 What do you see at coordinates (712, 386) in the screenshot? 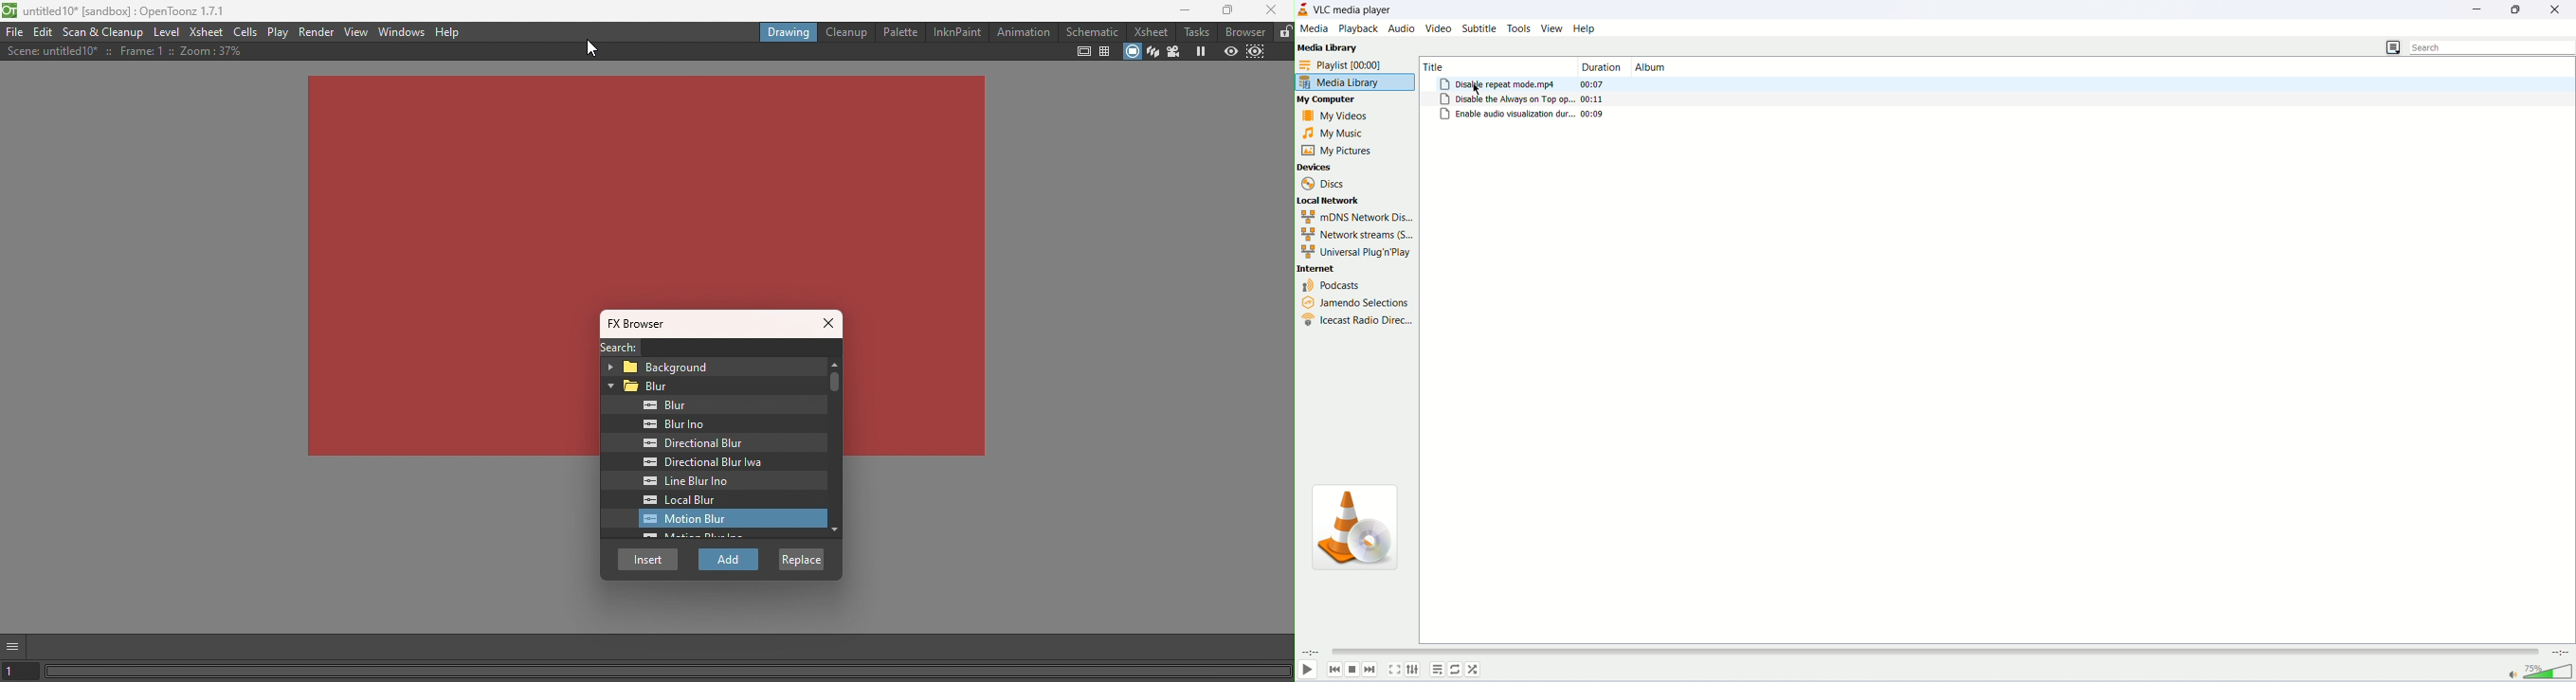
I see `Blur` at bounding box center [712, 386].